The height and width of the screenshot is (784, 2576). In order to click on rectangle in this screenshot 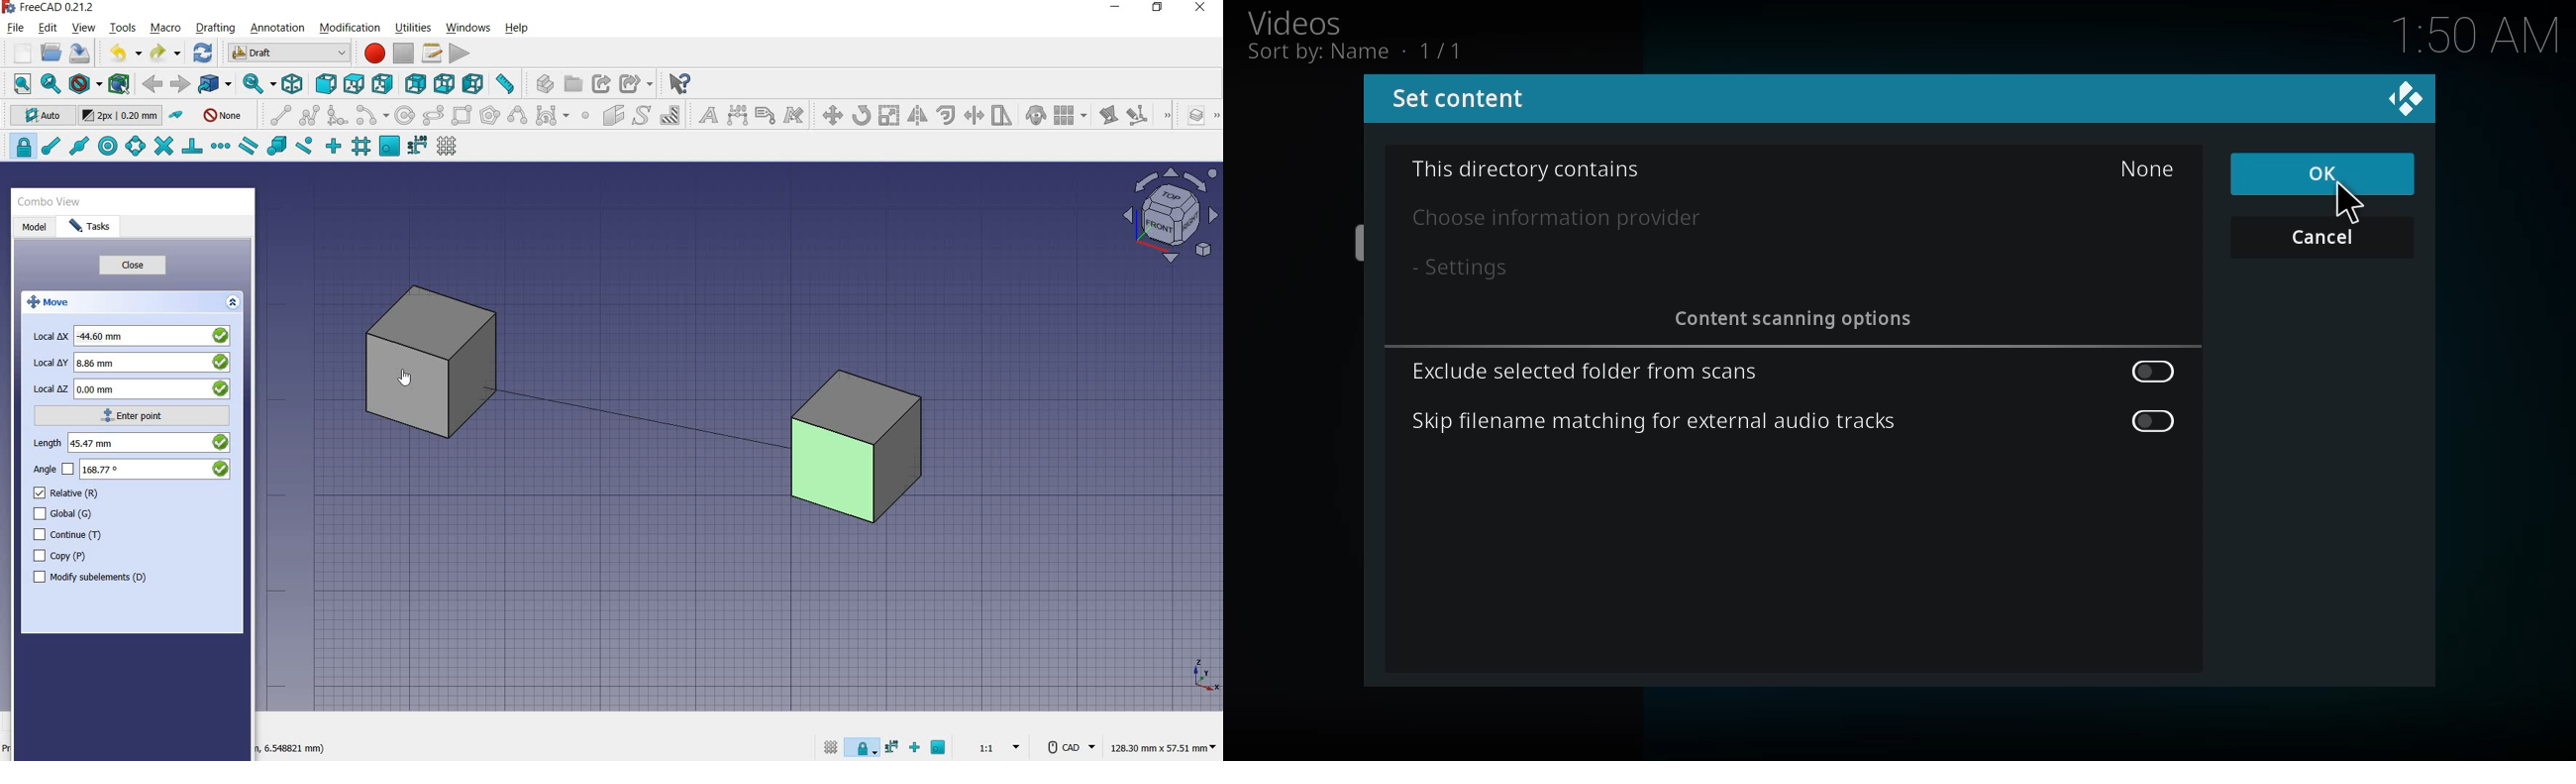, I will do `click(464, 115)`.